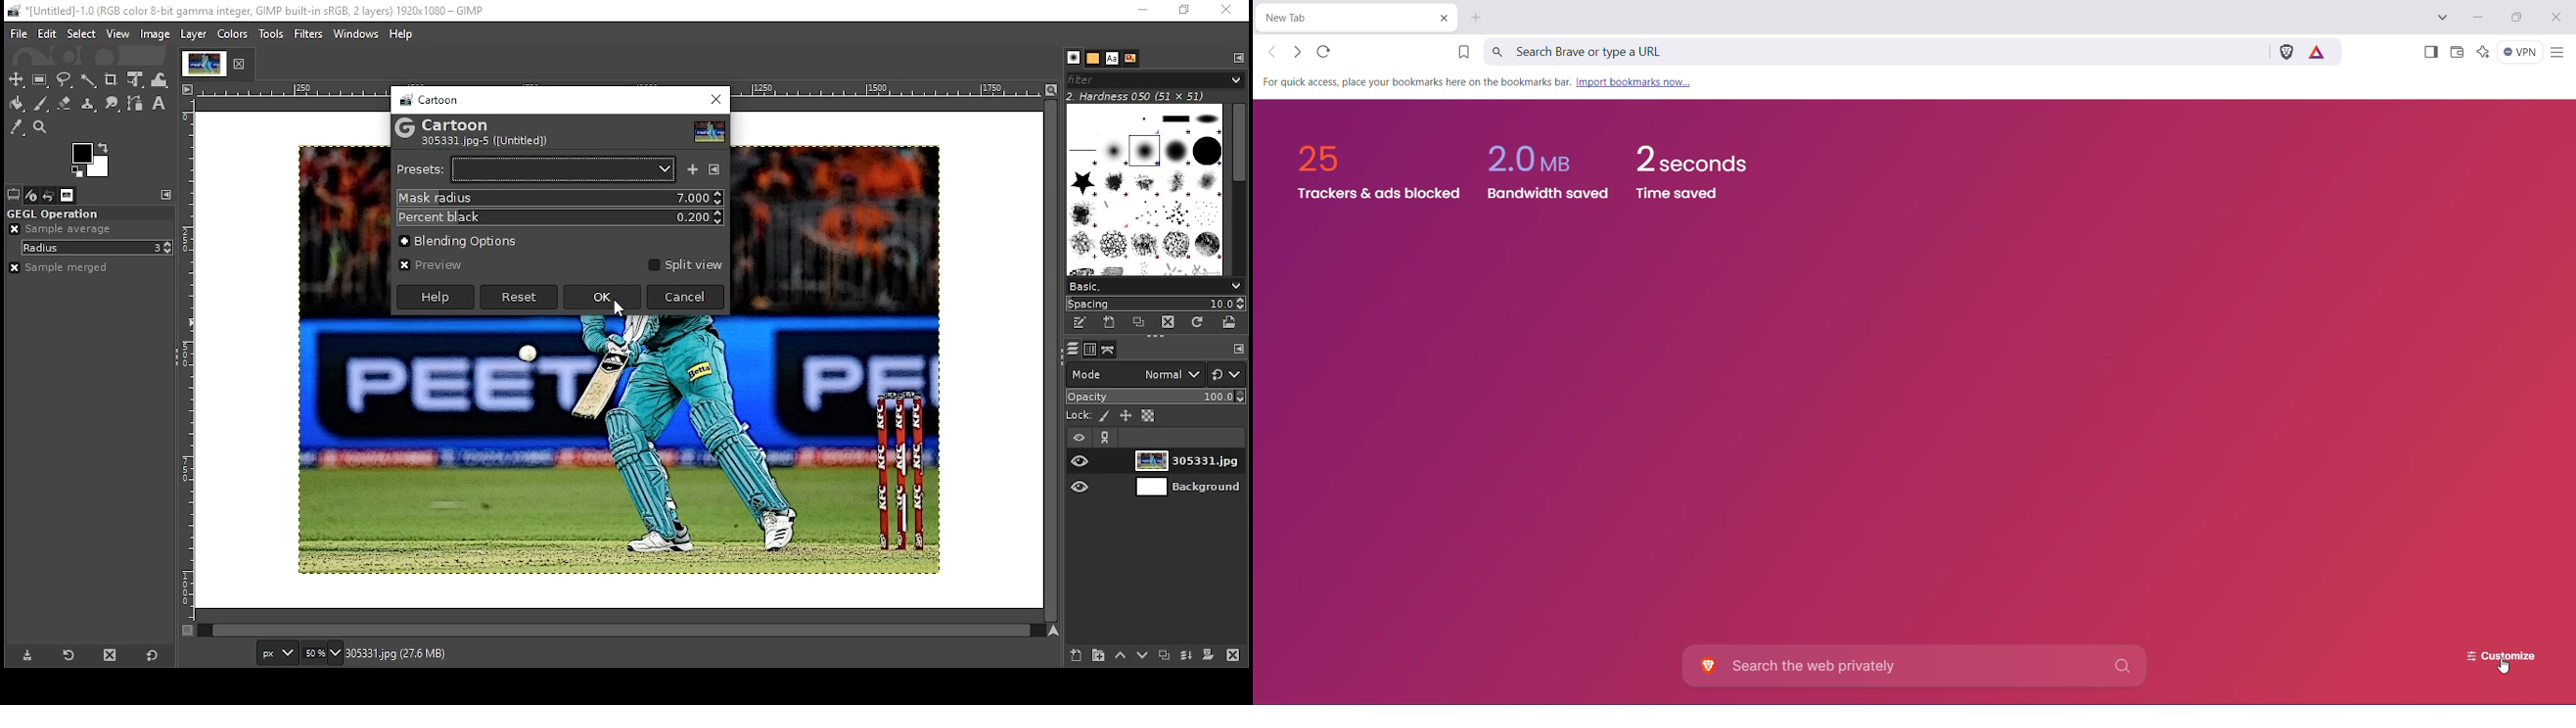 The image size is (2576, 728). What do you see at coordinates (1199, 322) in the screenshot?
I see `refresh brushes` at bounding box center [1199, 322].